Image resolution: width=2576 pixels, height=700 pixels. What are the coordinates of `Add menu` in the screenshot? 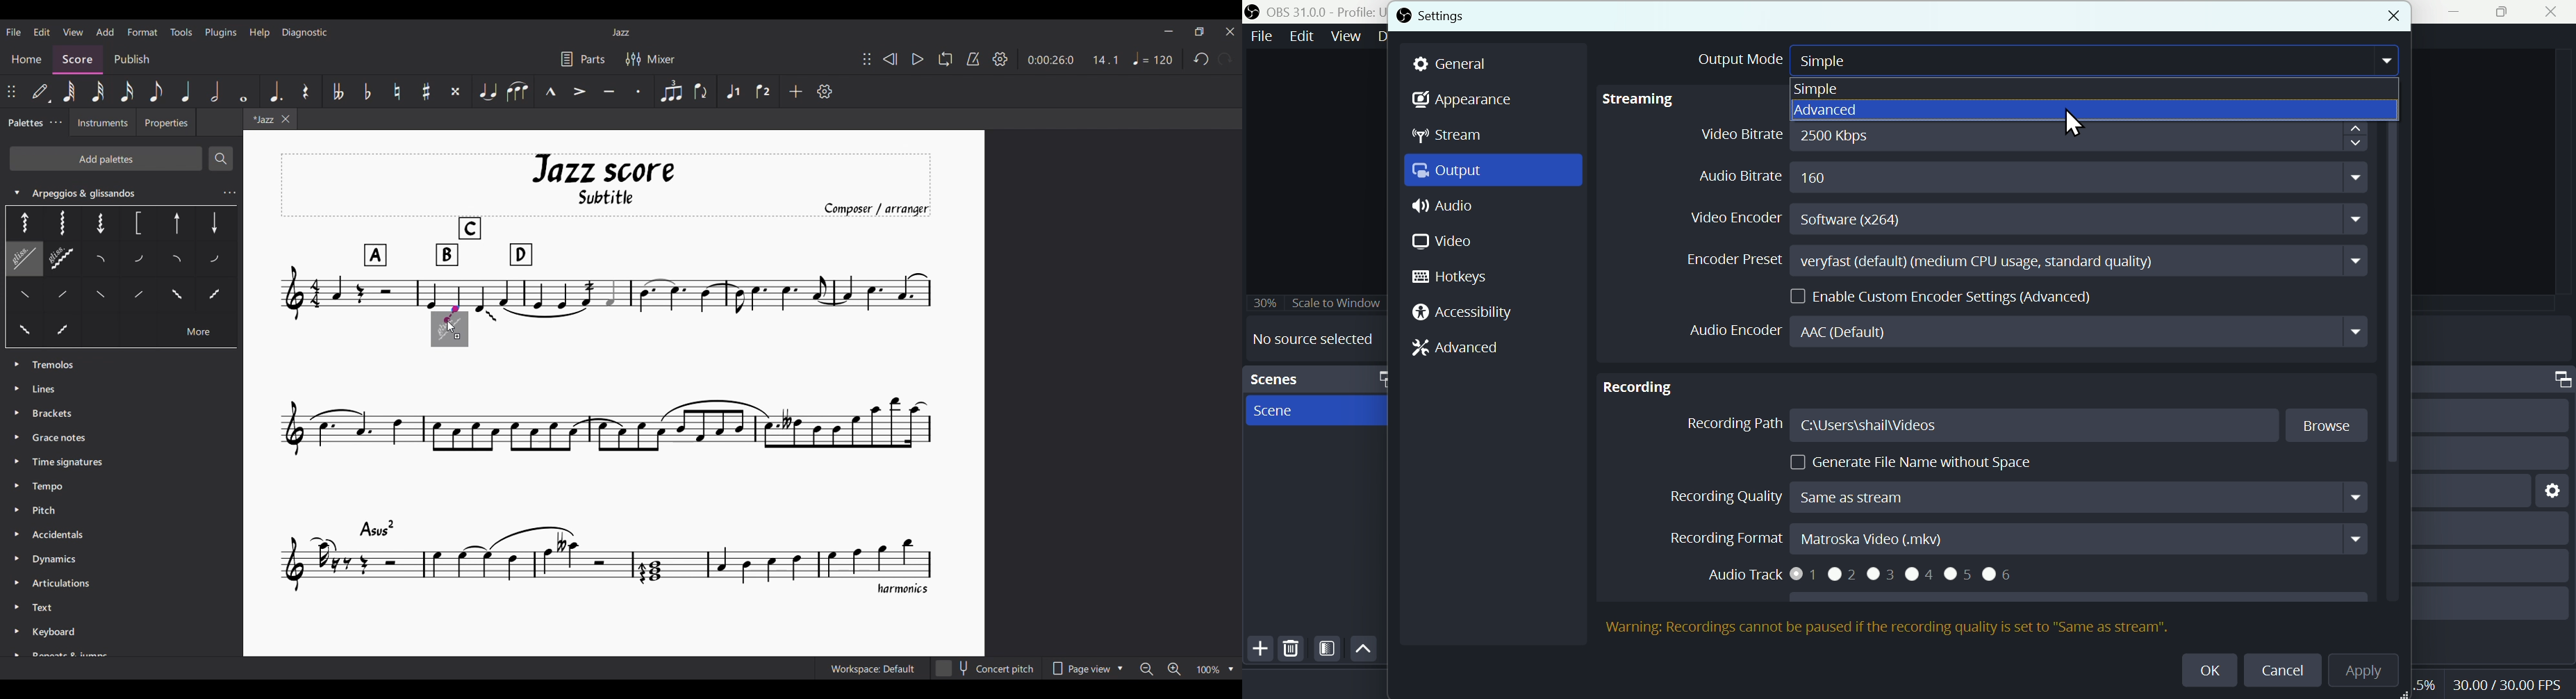 It's located at (105, 32).